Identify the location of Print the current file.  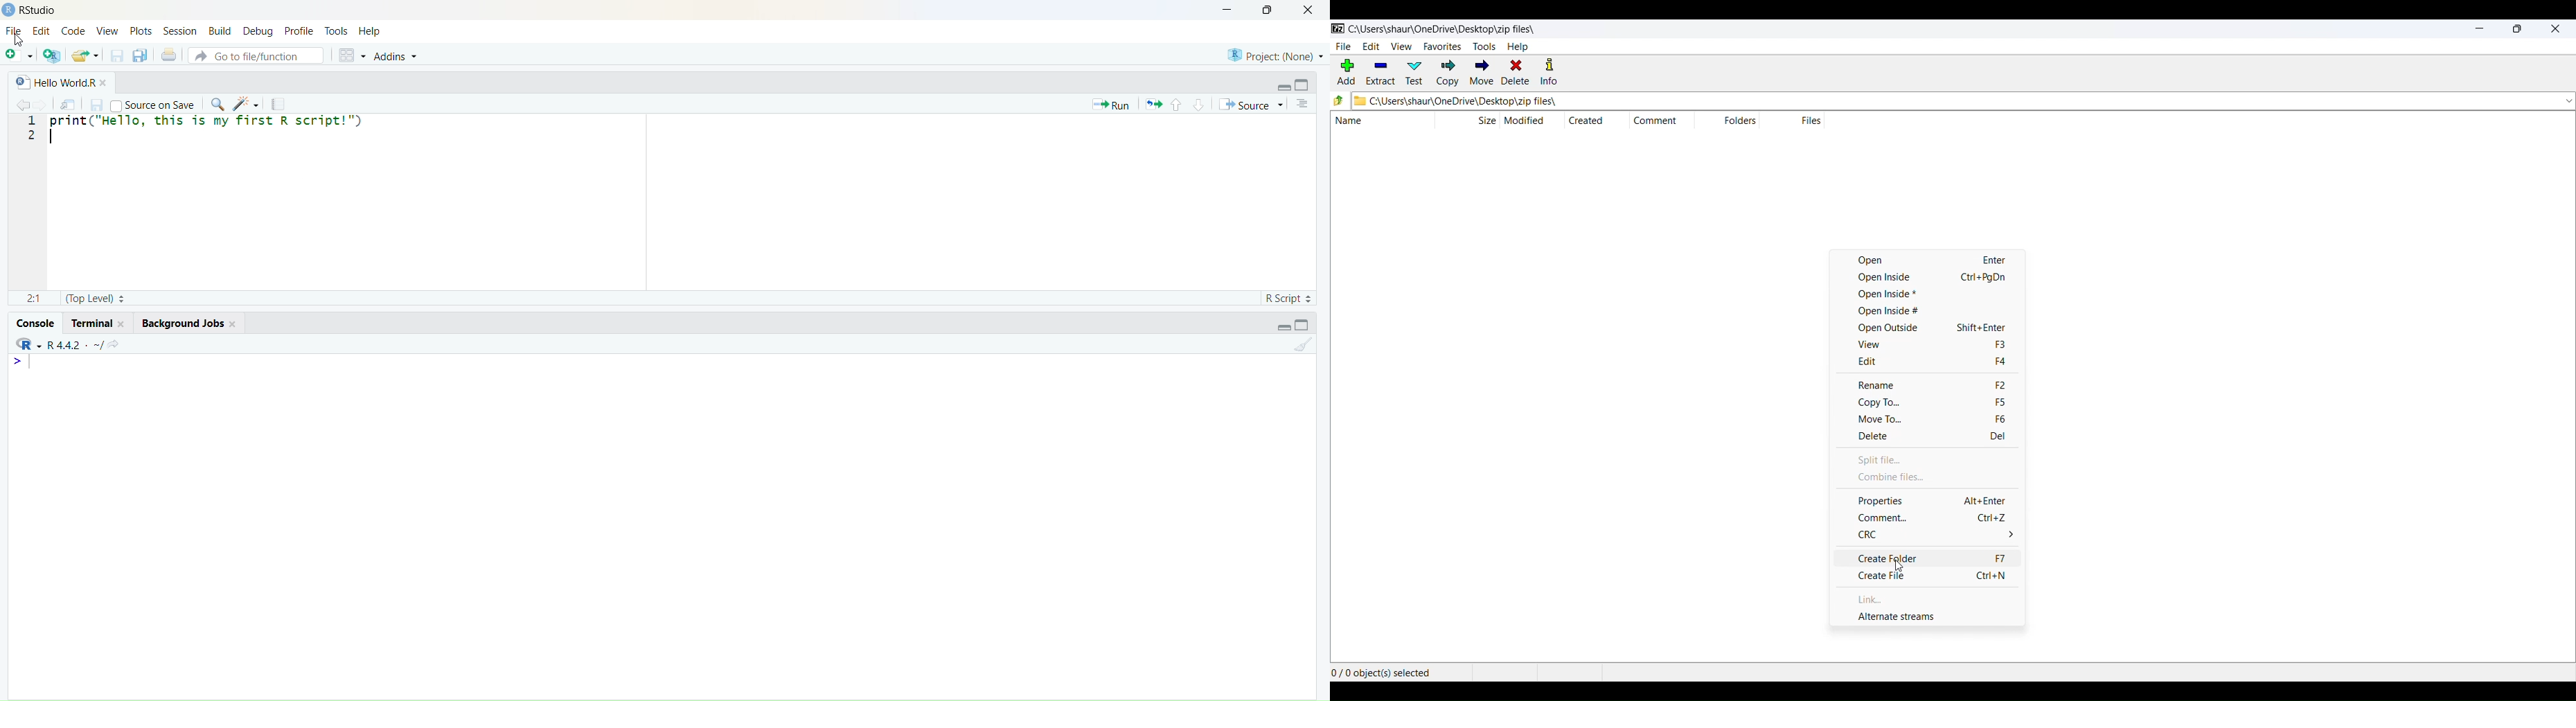
(168, 55).